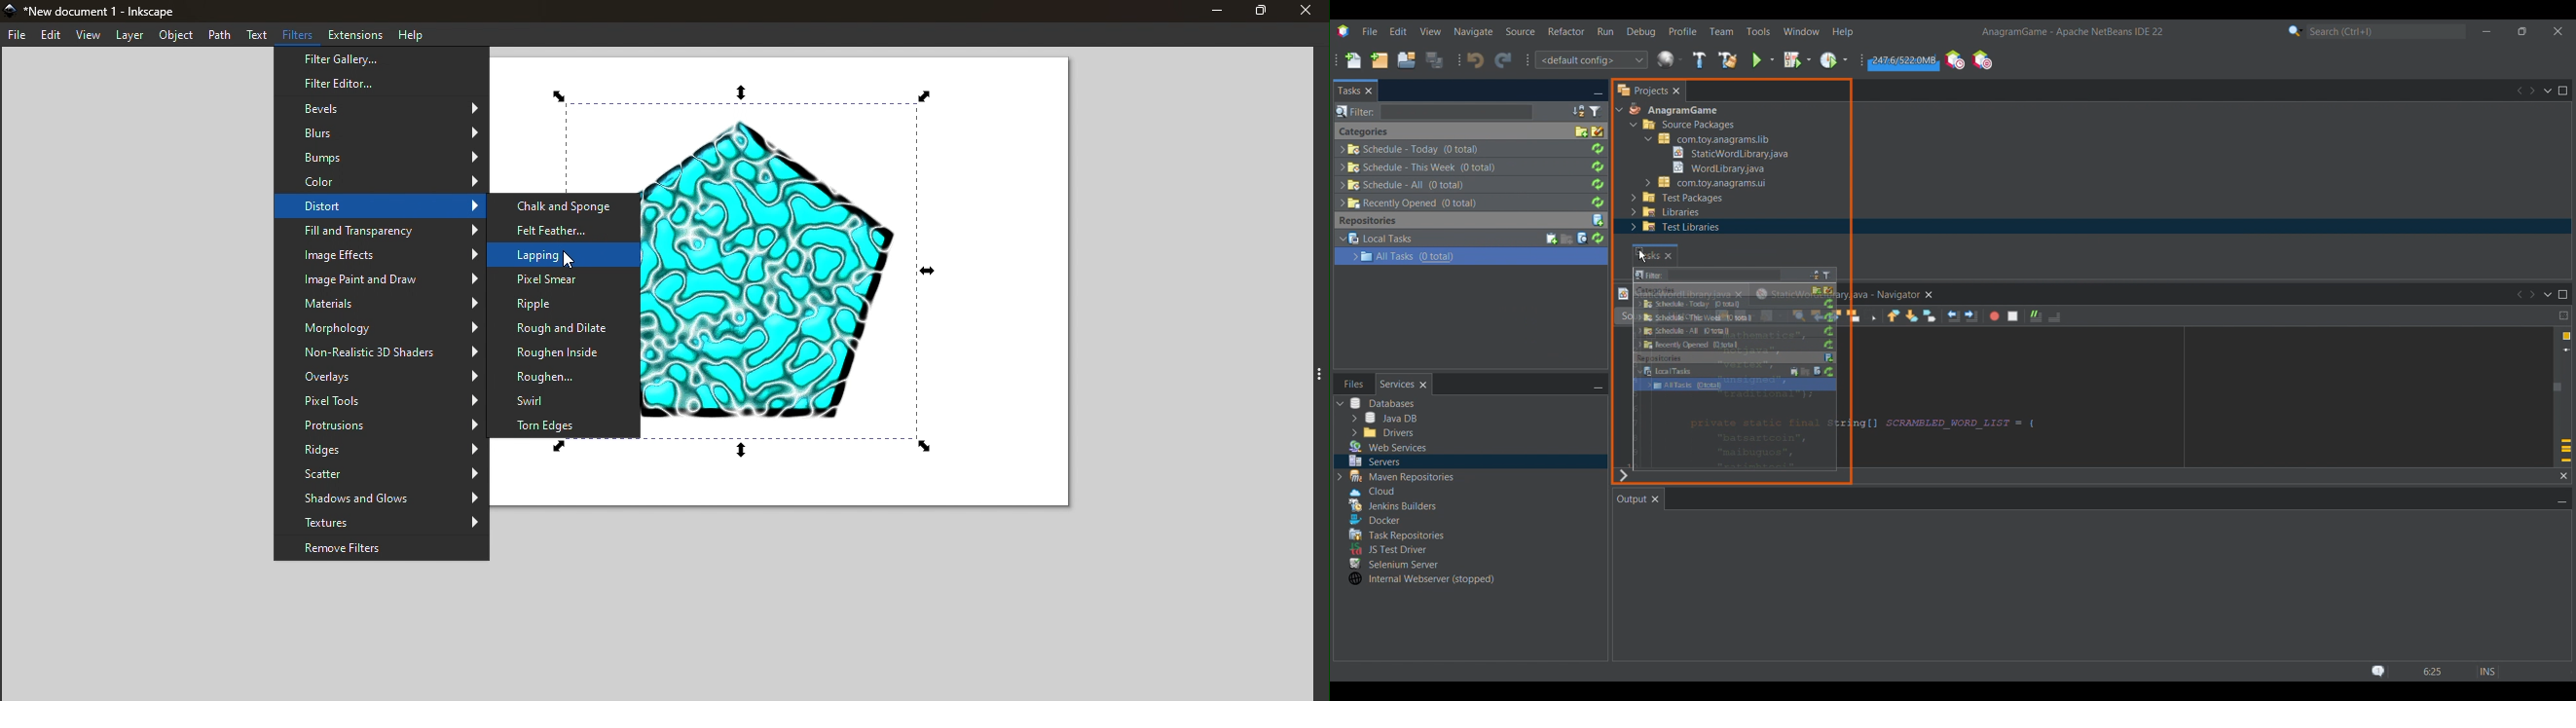 The image size is (2576, 728). What do you see at coordinates (1519, 31) in the screenshot?
I see `Source menu` at bounding box center [1519, 31].